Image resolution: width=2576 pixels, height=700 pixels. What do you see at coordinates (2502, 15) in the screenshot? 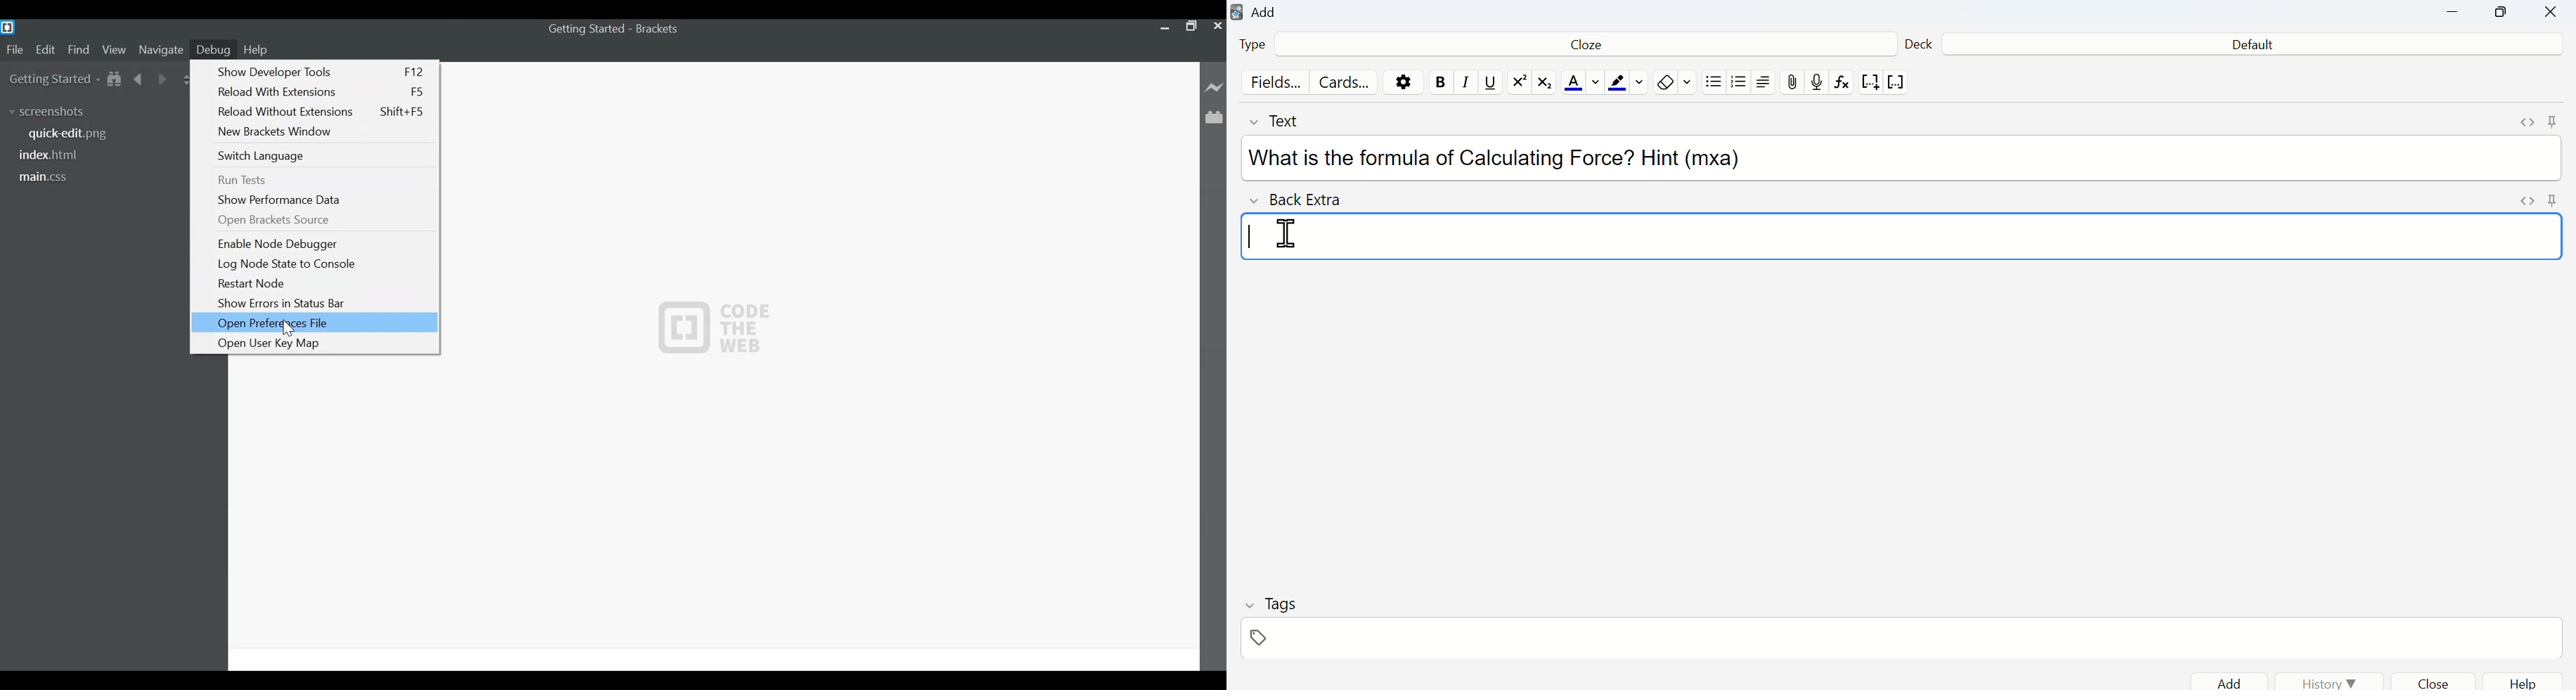
I see `Maximize` at bounding box center [2502, 15].